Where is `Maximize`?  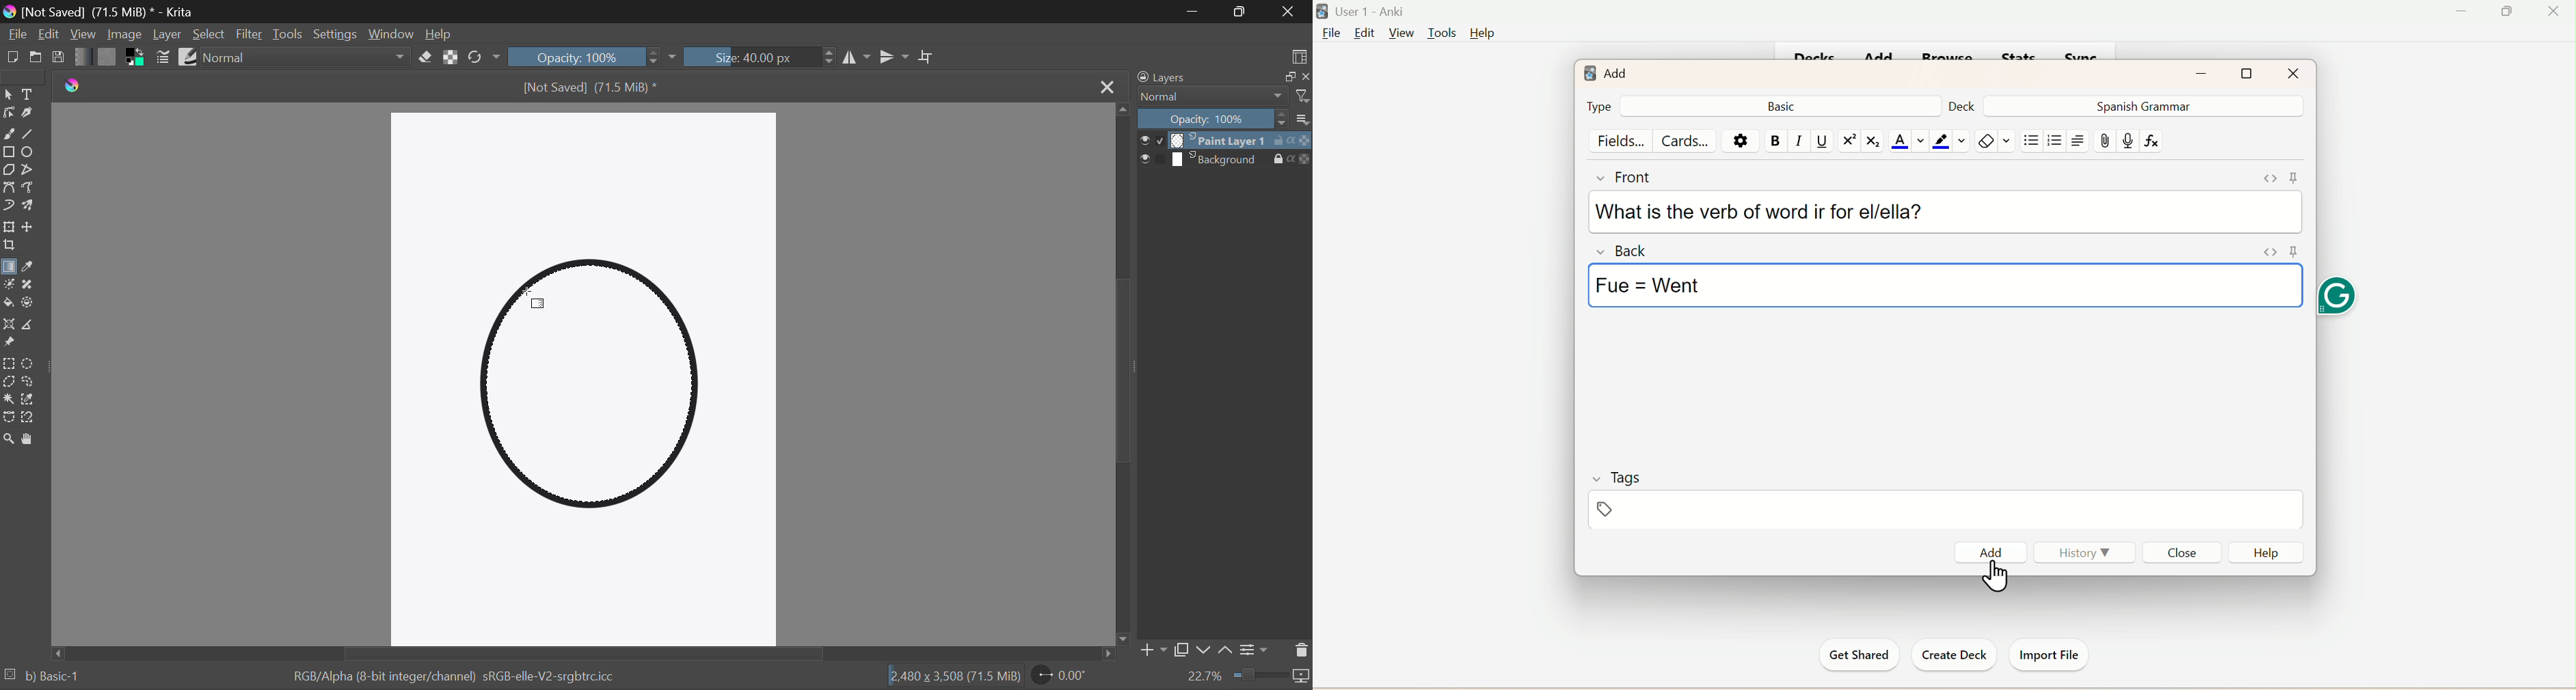
Maximize is located at coordinates (2248, 73).